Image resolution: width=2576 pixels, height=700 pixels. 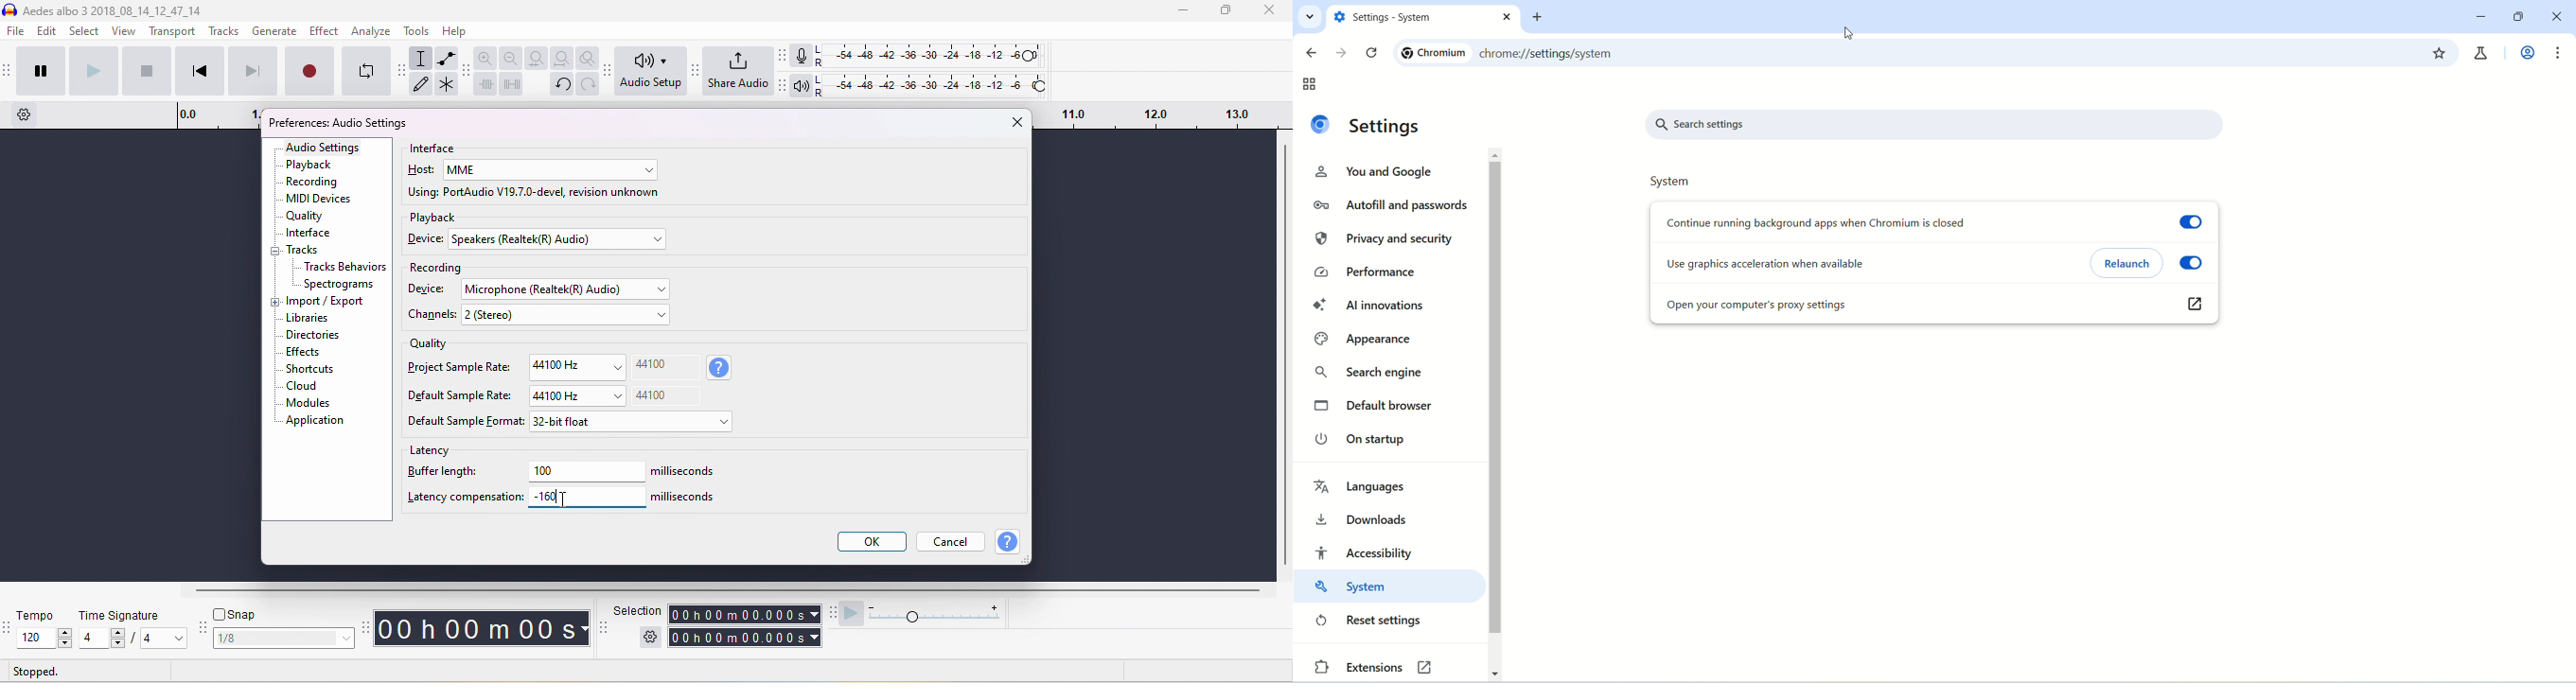 I want to click on audacity edit toolbar, so click(x=466, y=70).